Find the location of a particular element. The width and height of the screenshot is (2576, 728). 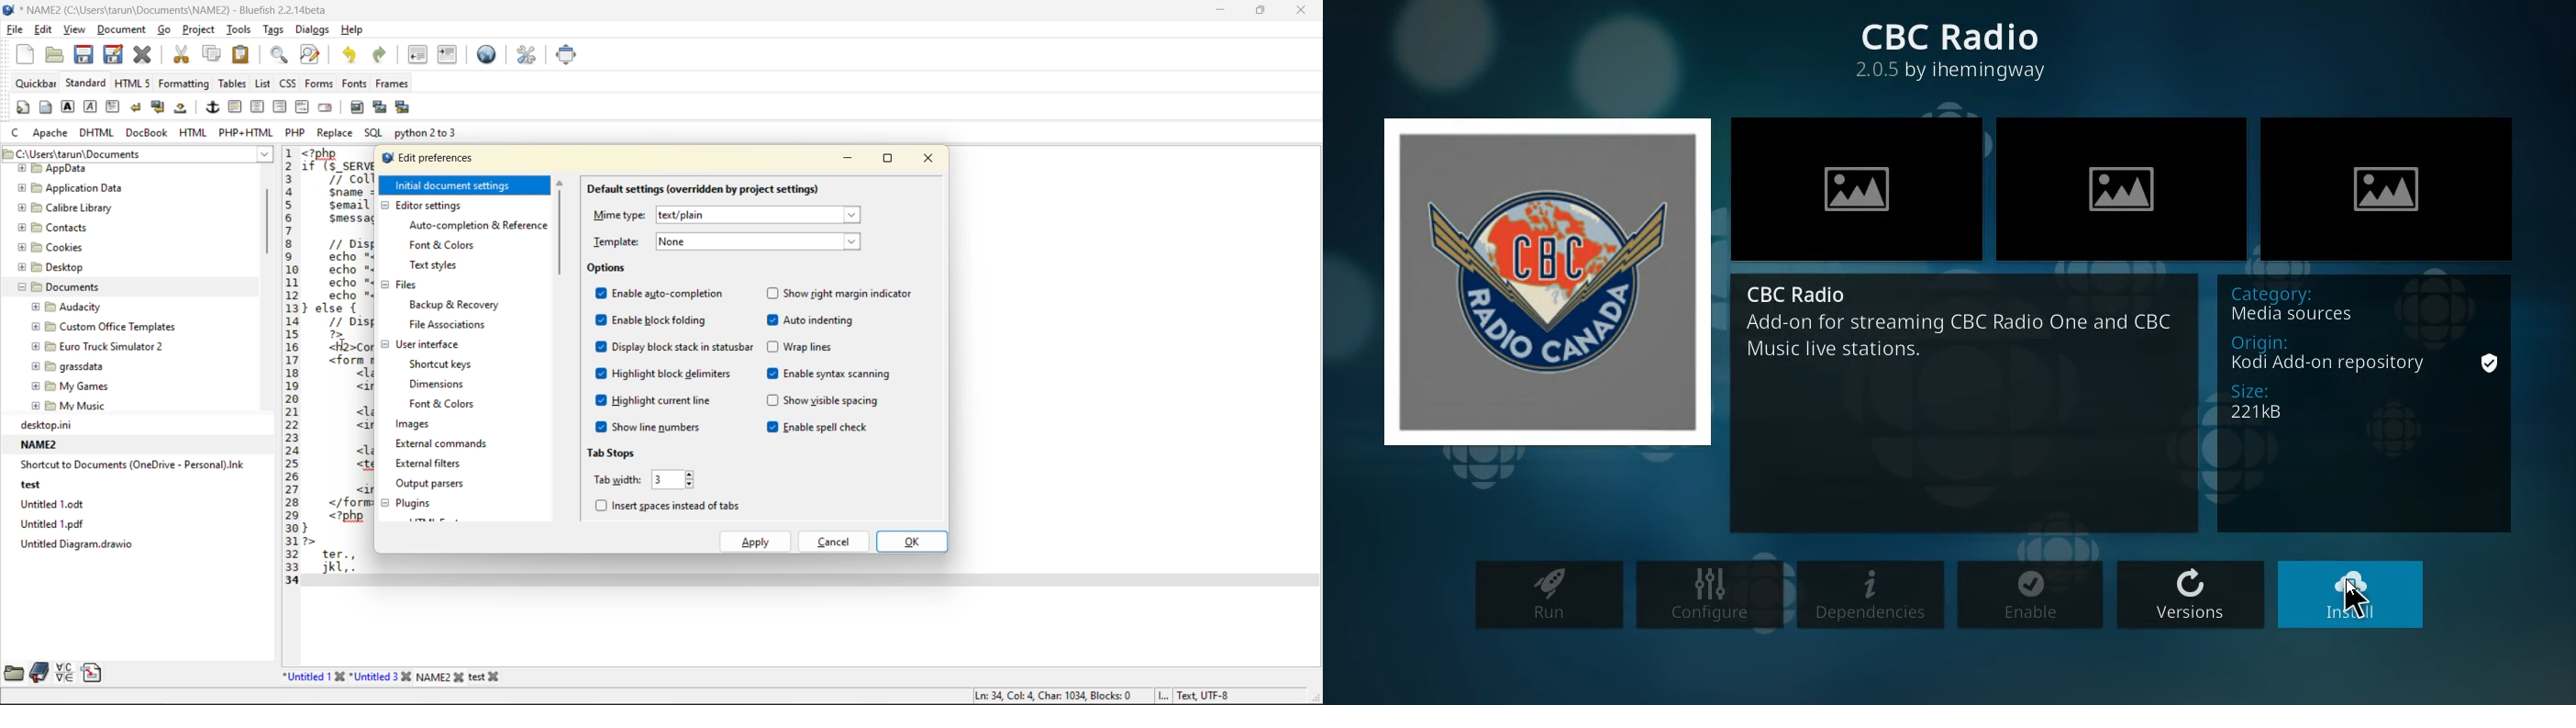

insert multiple thumbnail is located at coordinates (404, 106).